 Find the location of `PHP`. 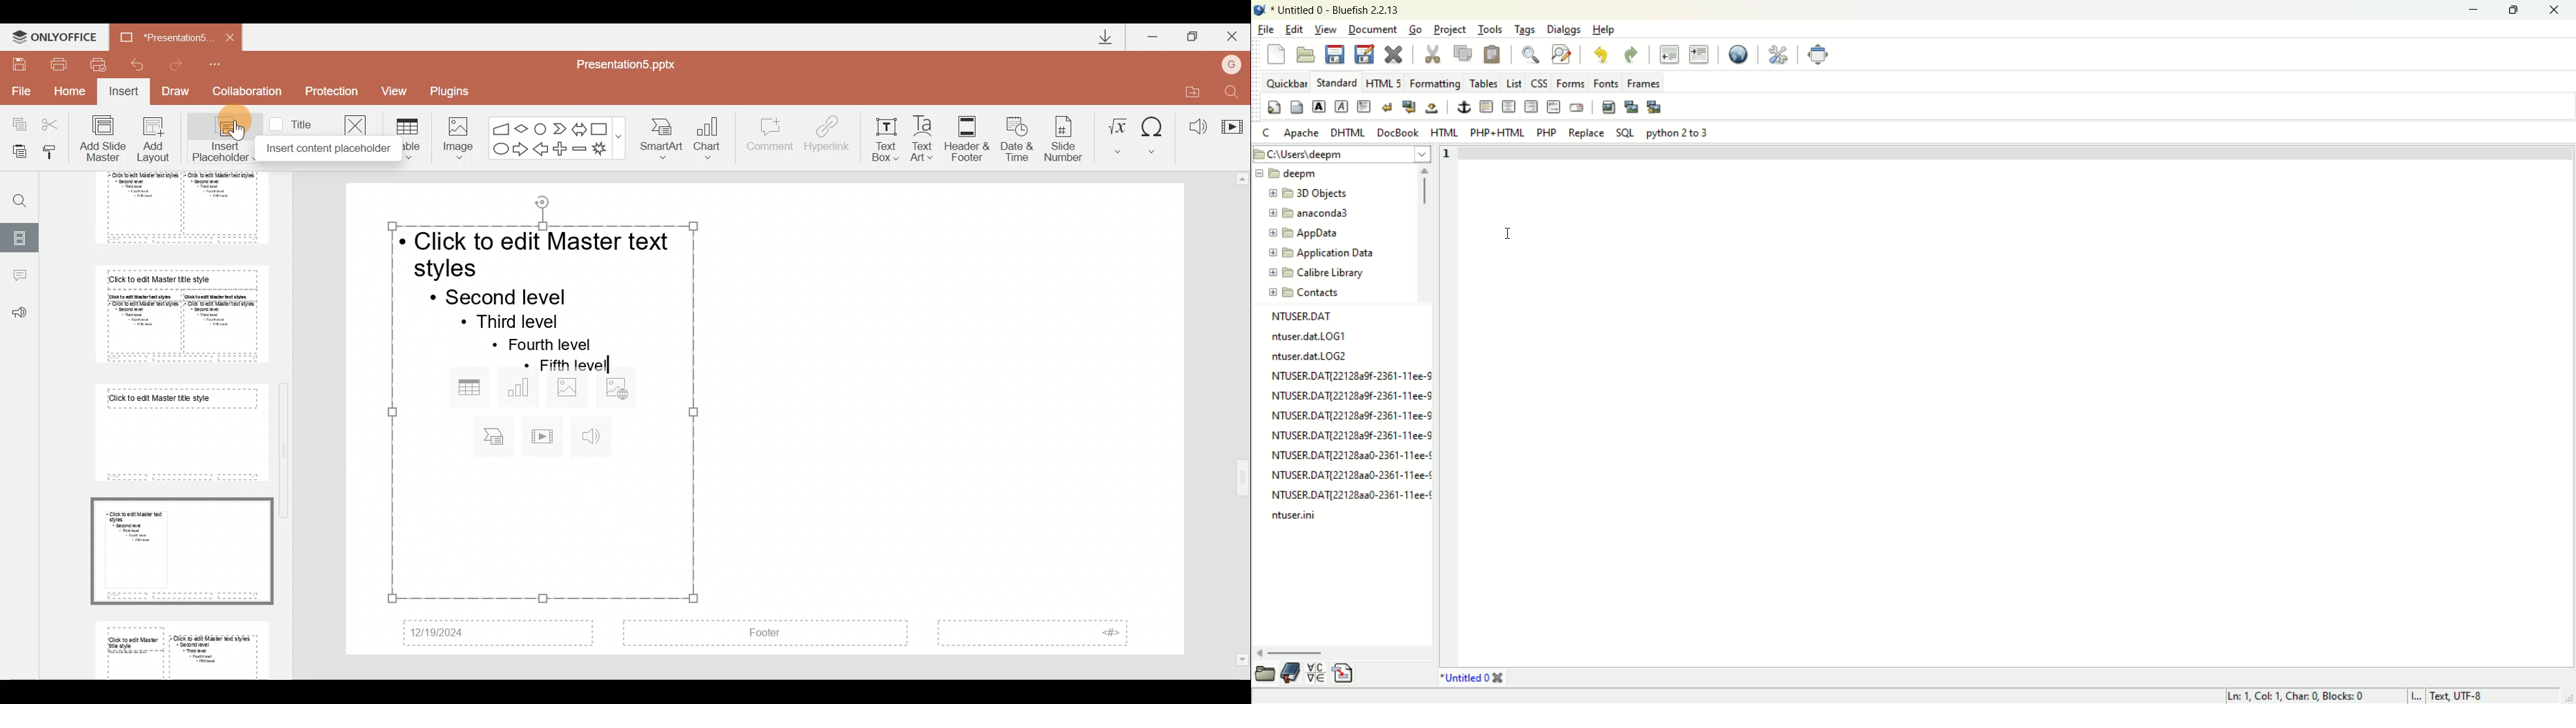

PHP is located at coordinates (1547, 132).